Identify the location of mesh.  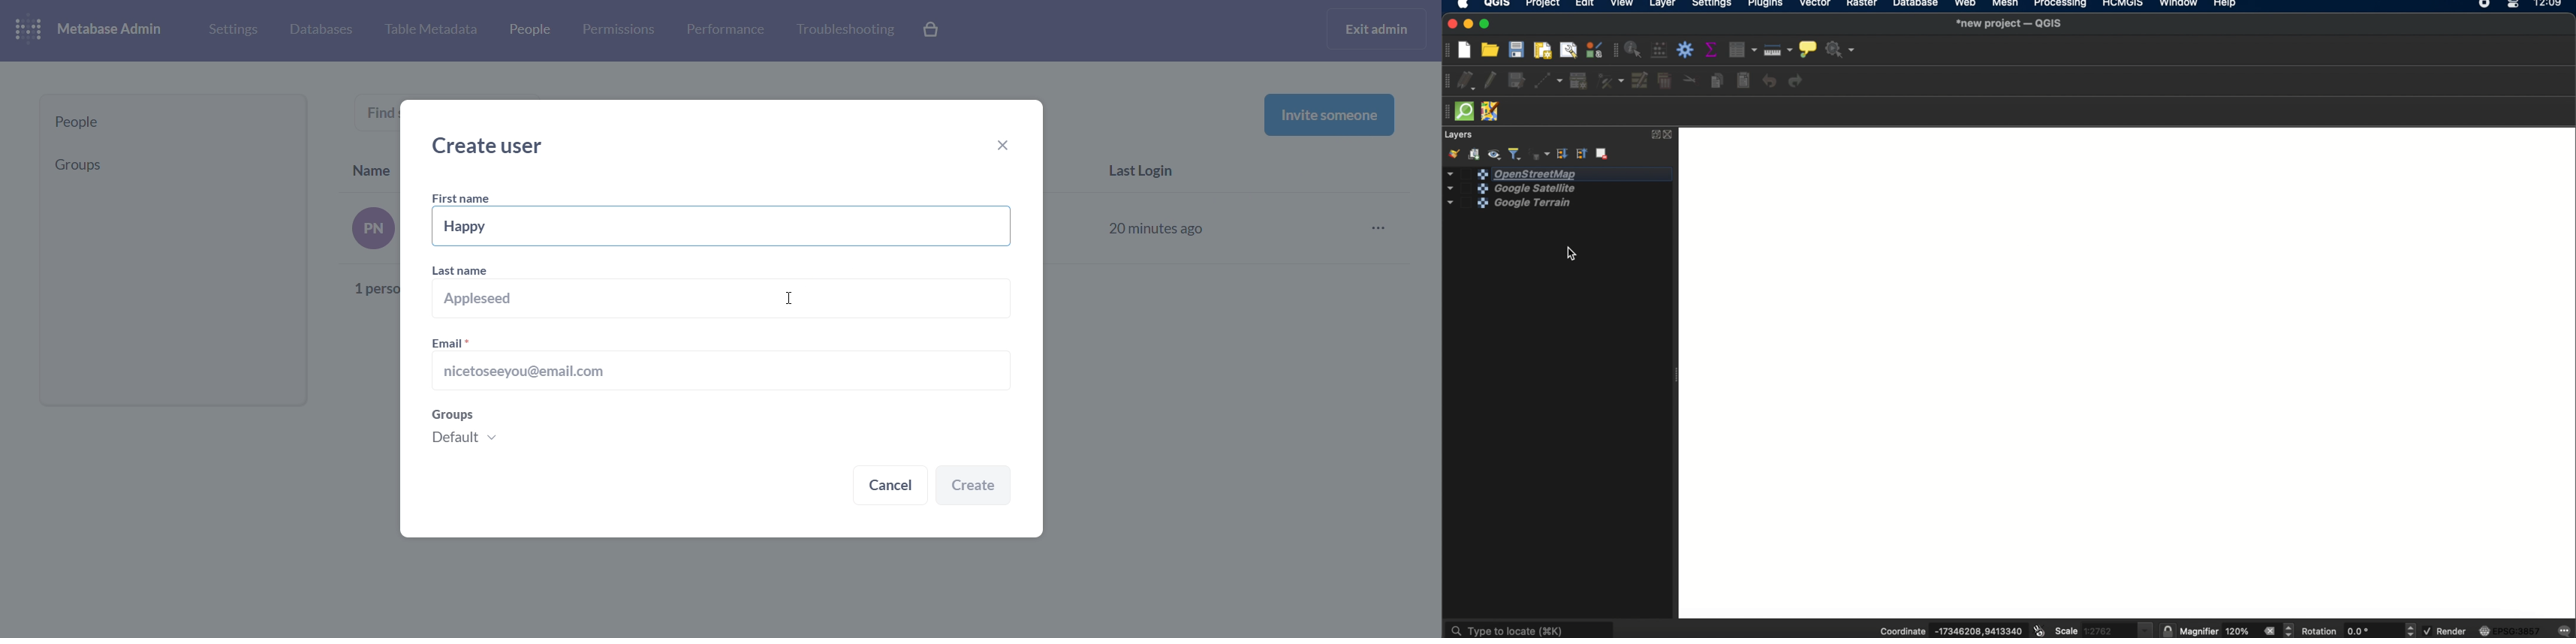
(2004, 5).